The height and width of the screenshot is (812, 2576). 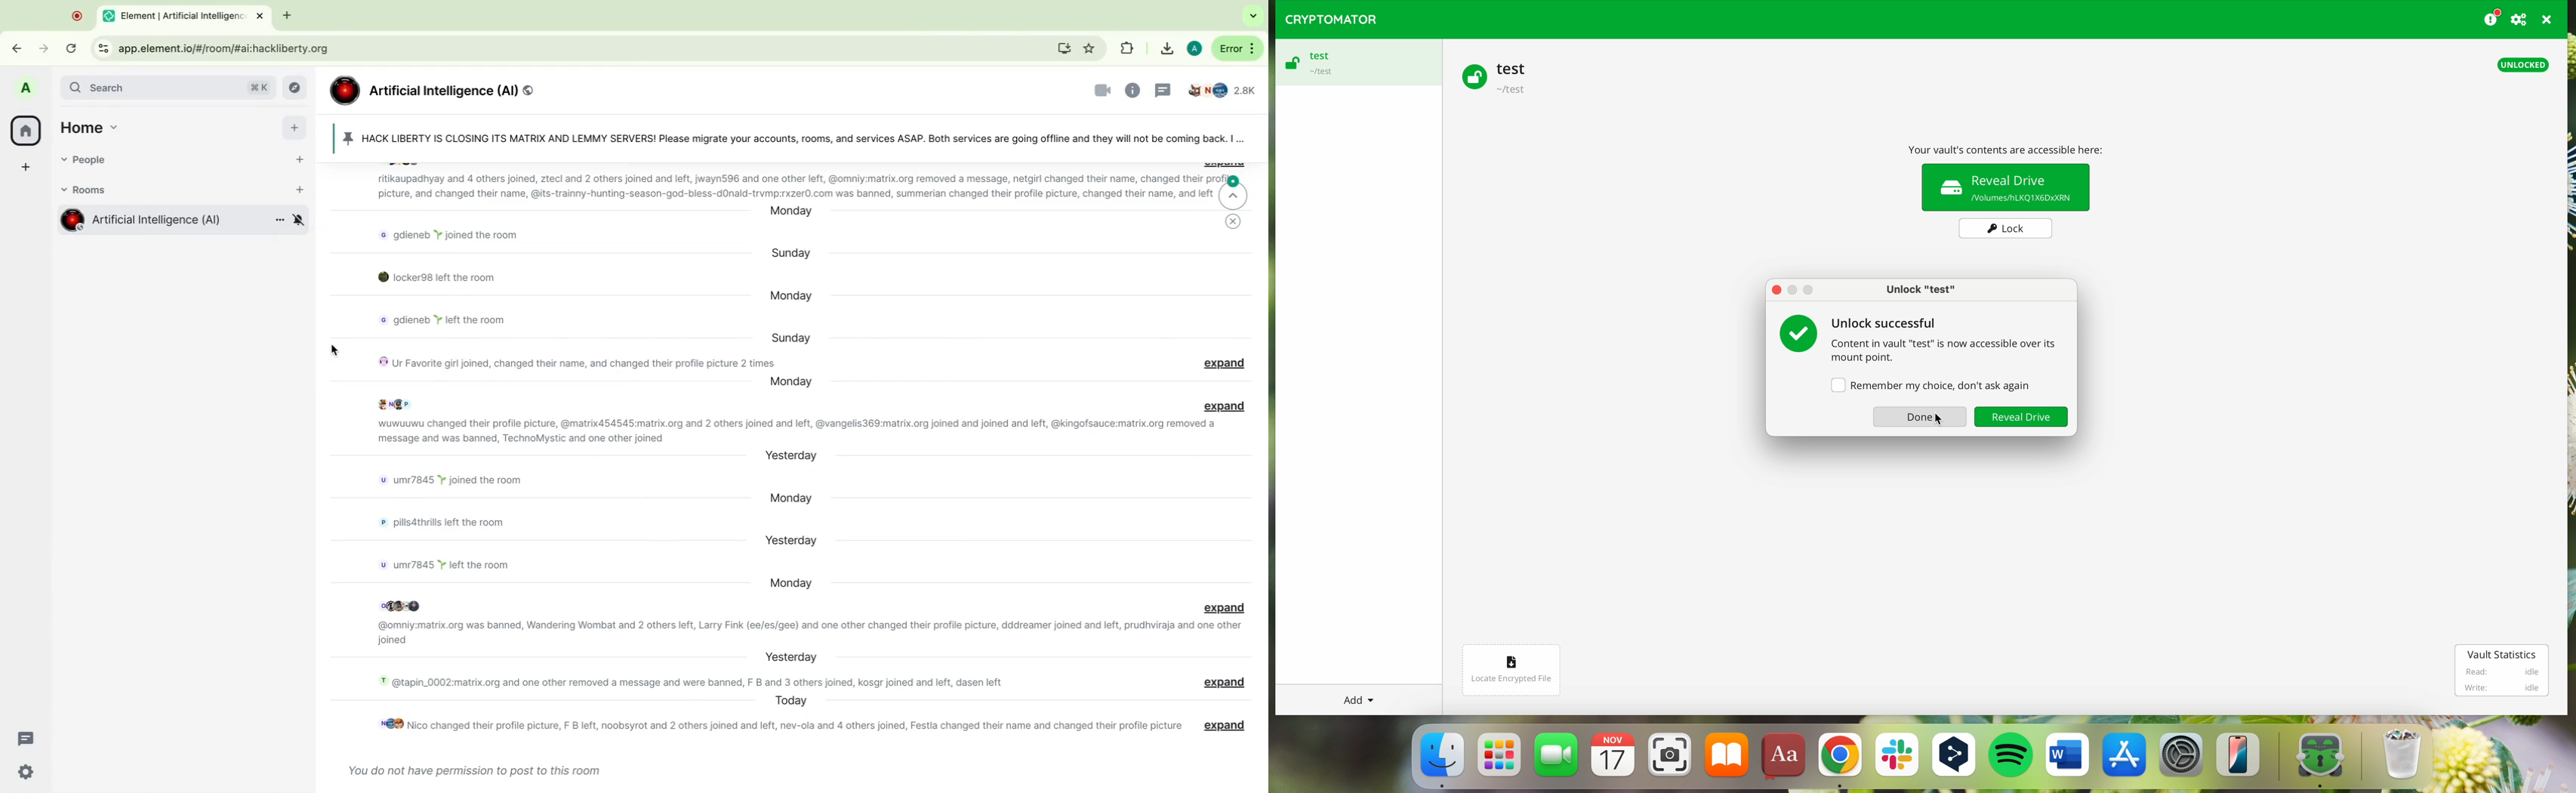 I want to click on extentions, so click(x=1129, y=48).